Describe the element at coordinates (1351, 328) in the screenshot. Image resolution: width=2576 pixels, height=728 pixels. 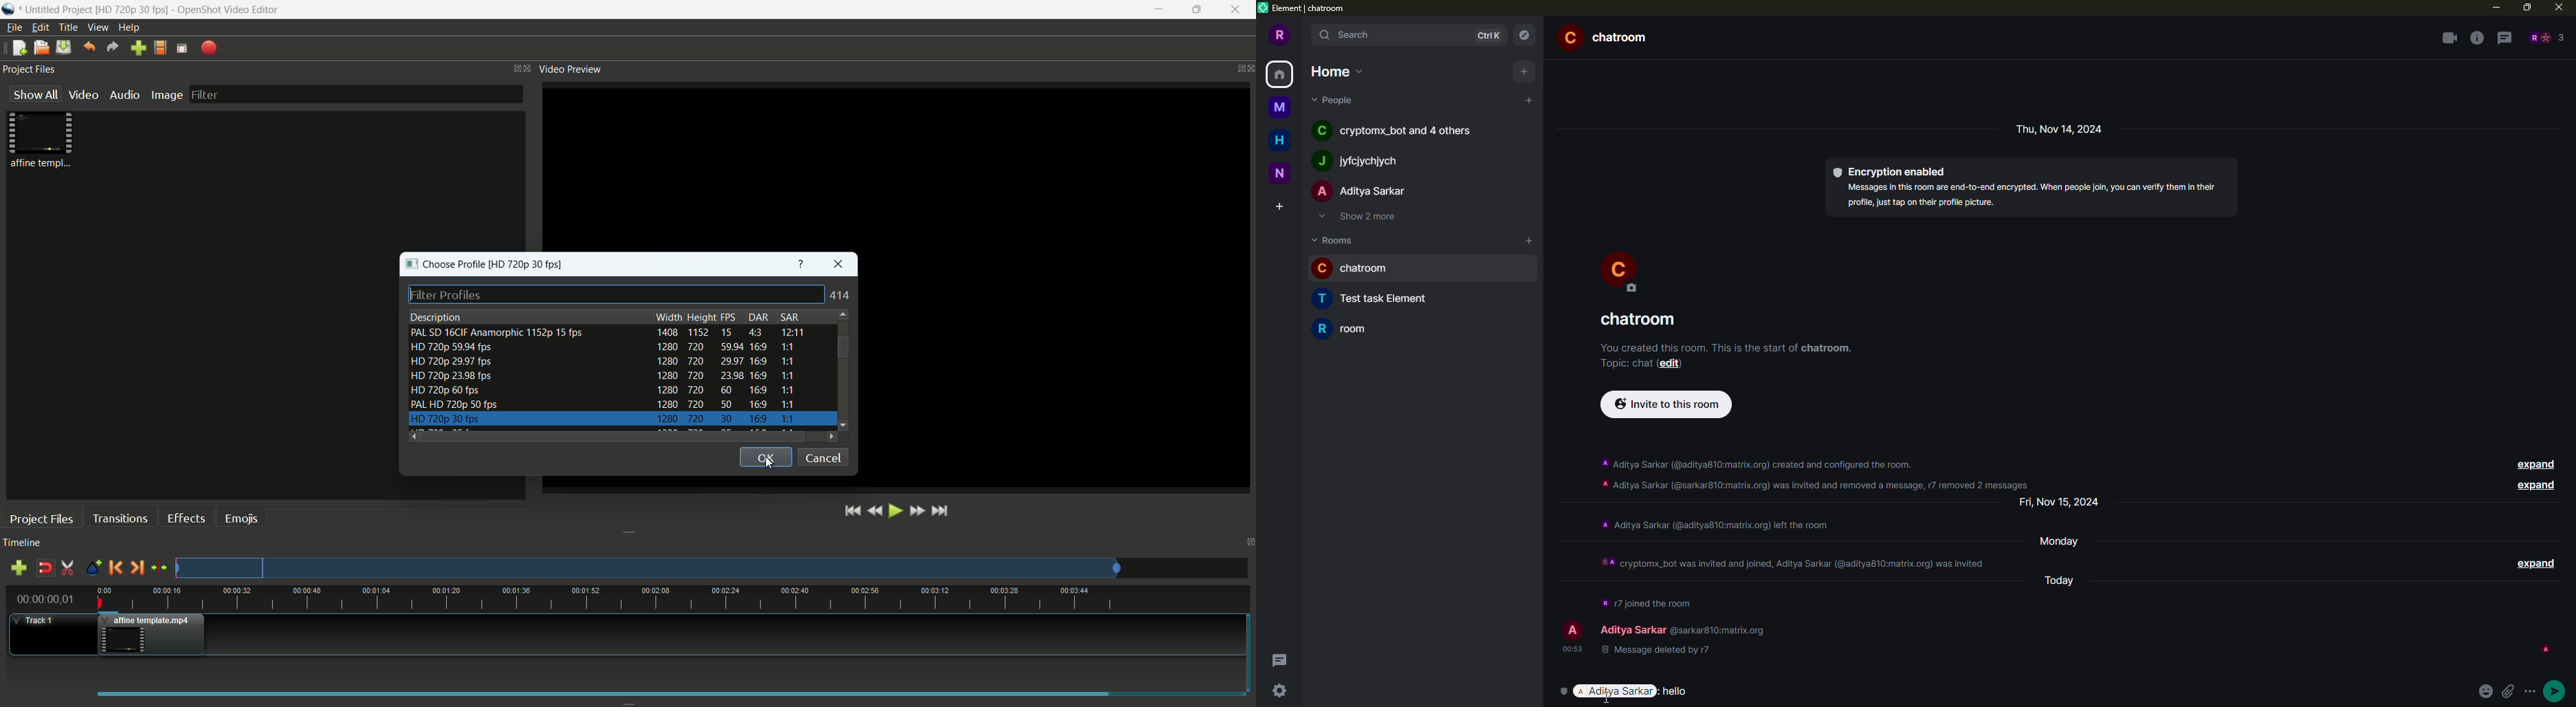
I see `room` at that location.